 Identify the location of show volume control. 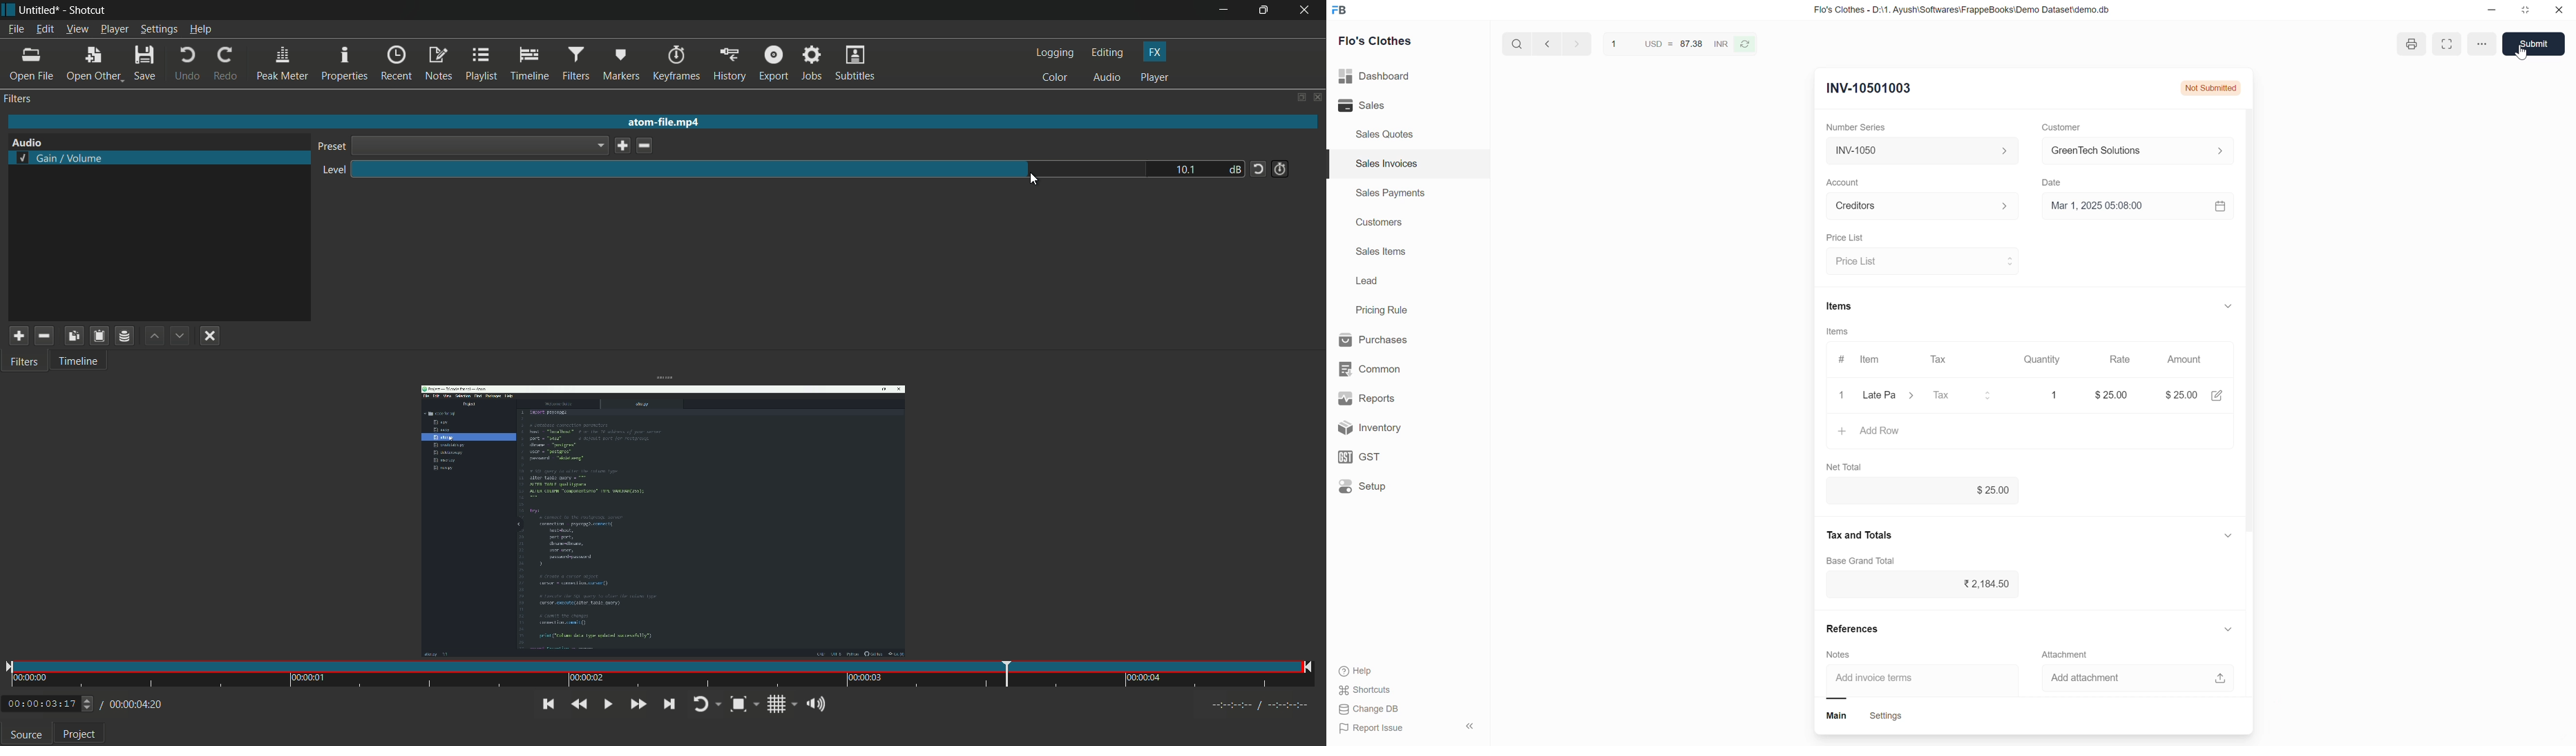
(820, 706).